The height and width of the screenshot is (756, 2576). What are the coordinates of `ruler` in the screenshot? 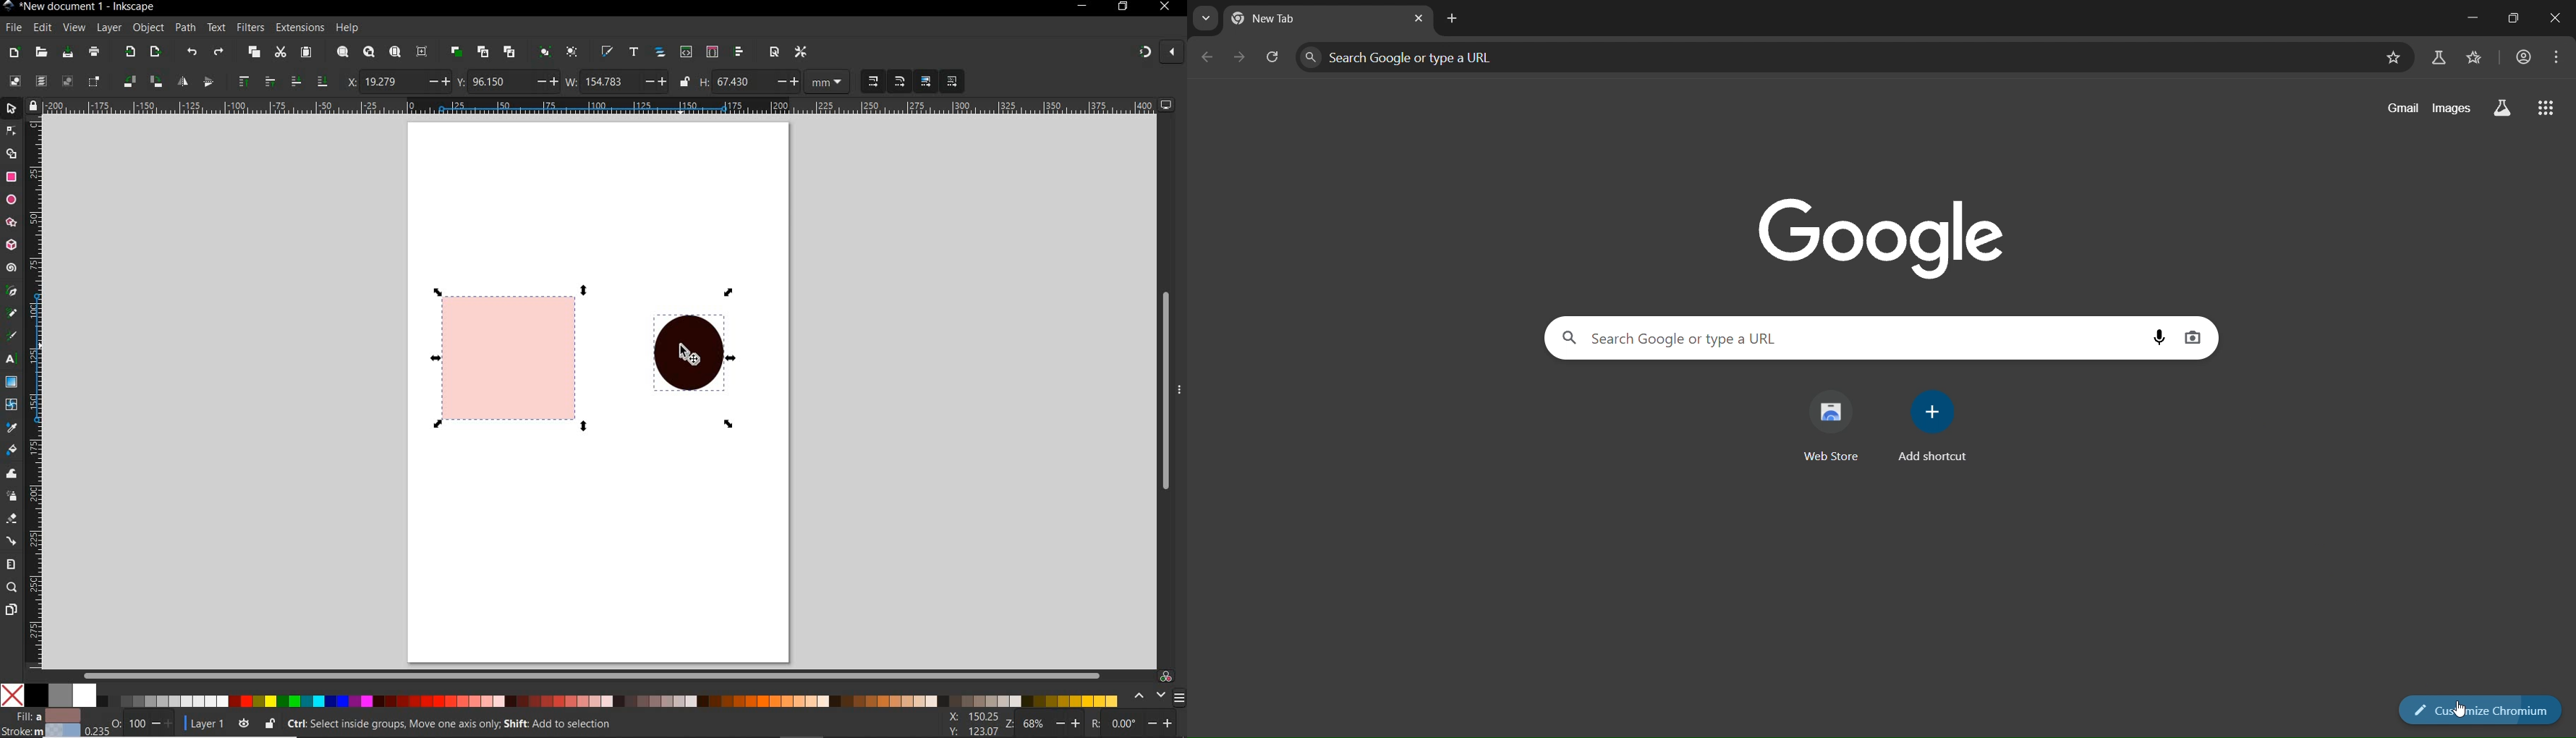 It's located at (35, 392).